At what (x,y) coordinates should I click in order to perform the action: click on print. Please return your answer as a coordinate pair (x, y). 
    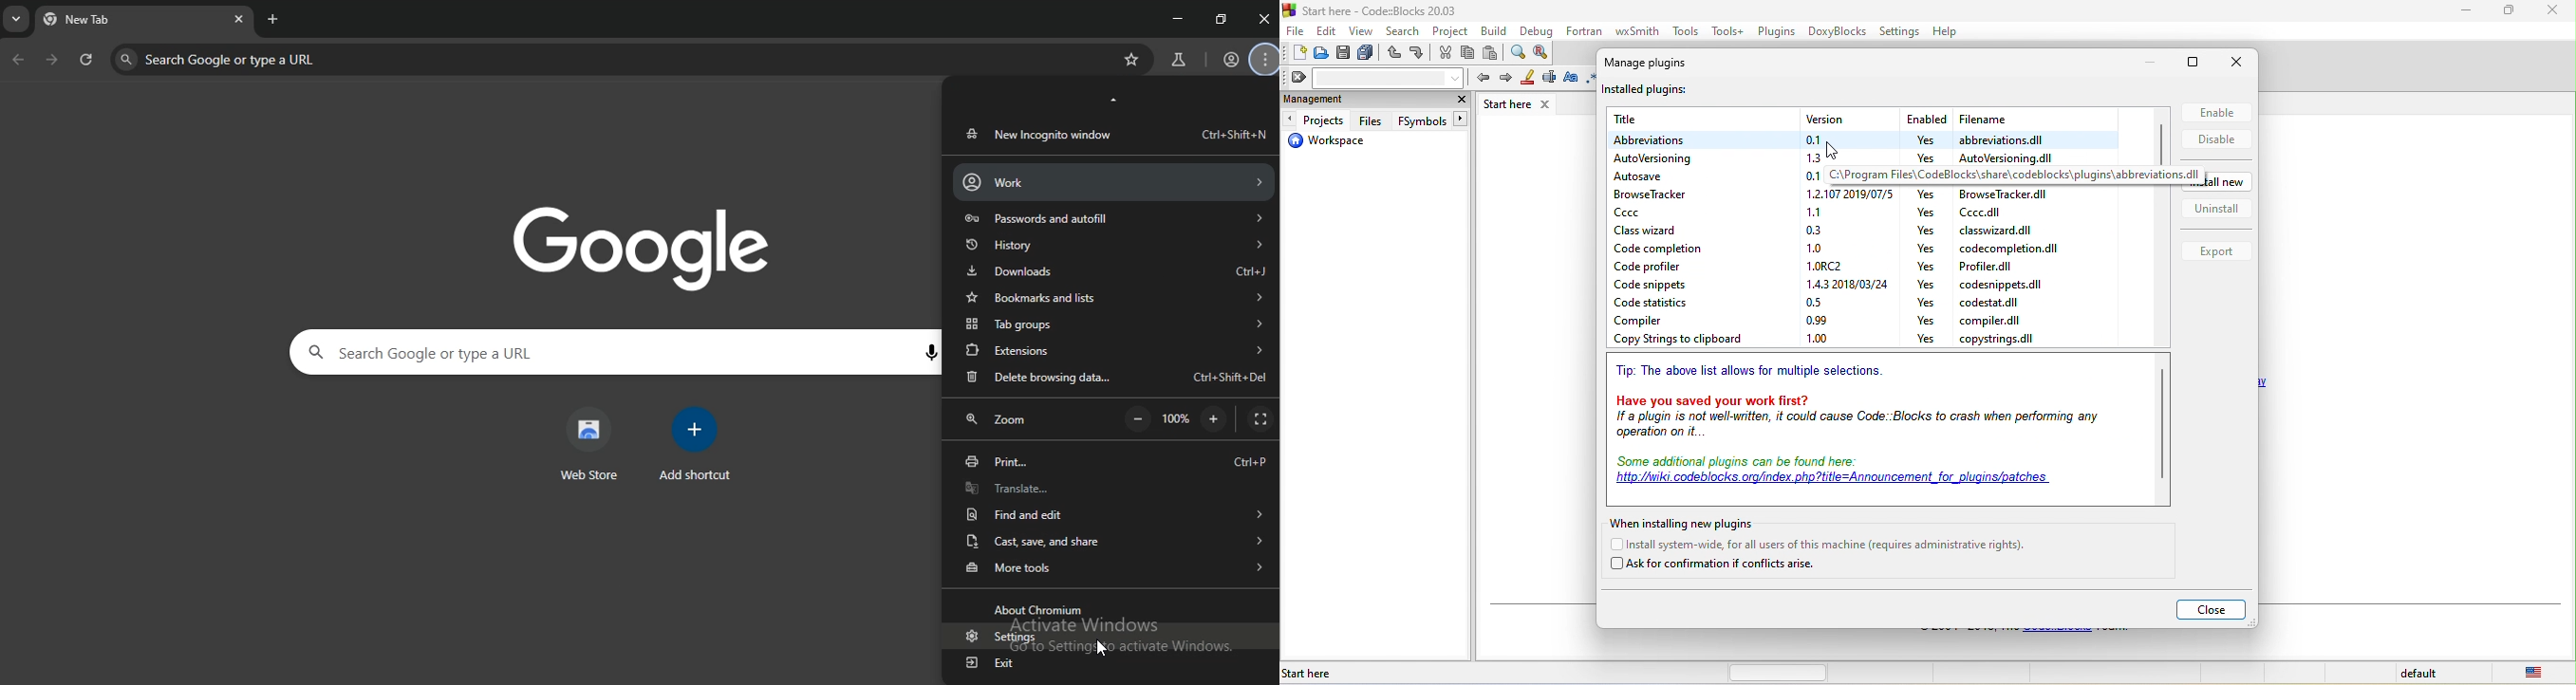
    Looking at the image, I should click on (1116, 461).